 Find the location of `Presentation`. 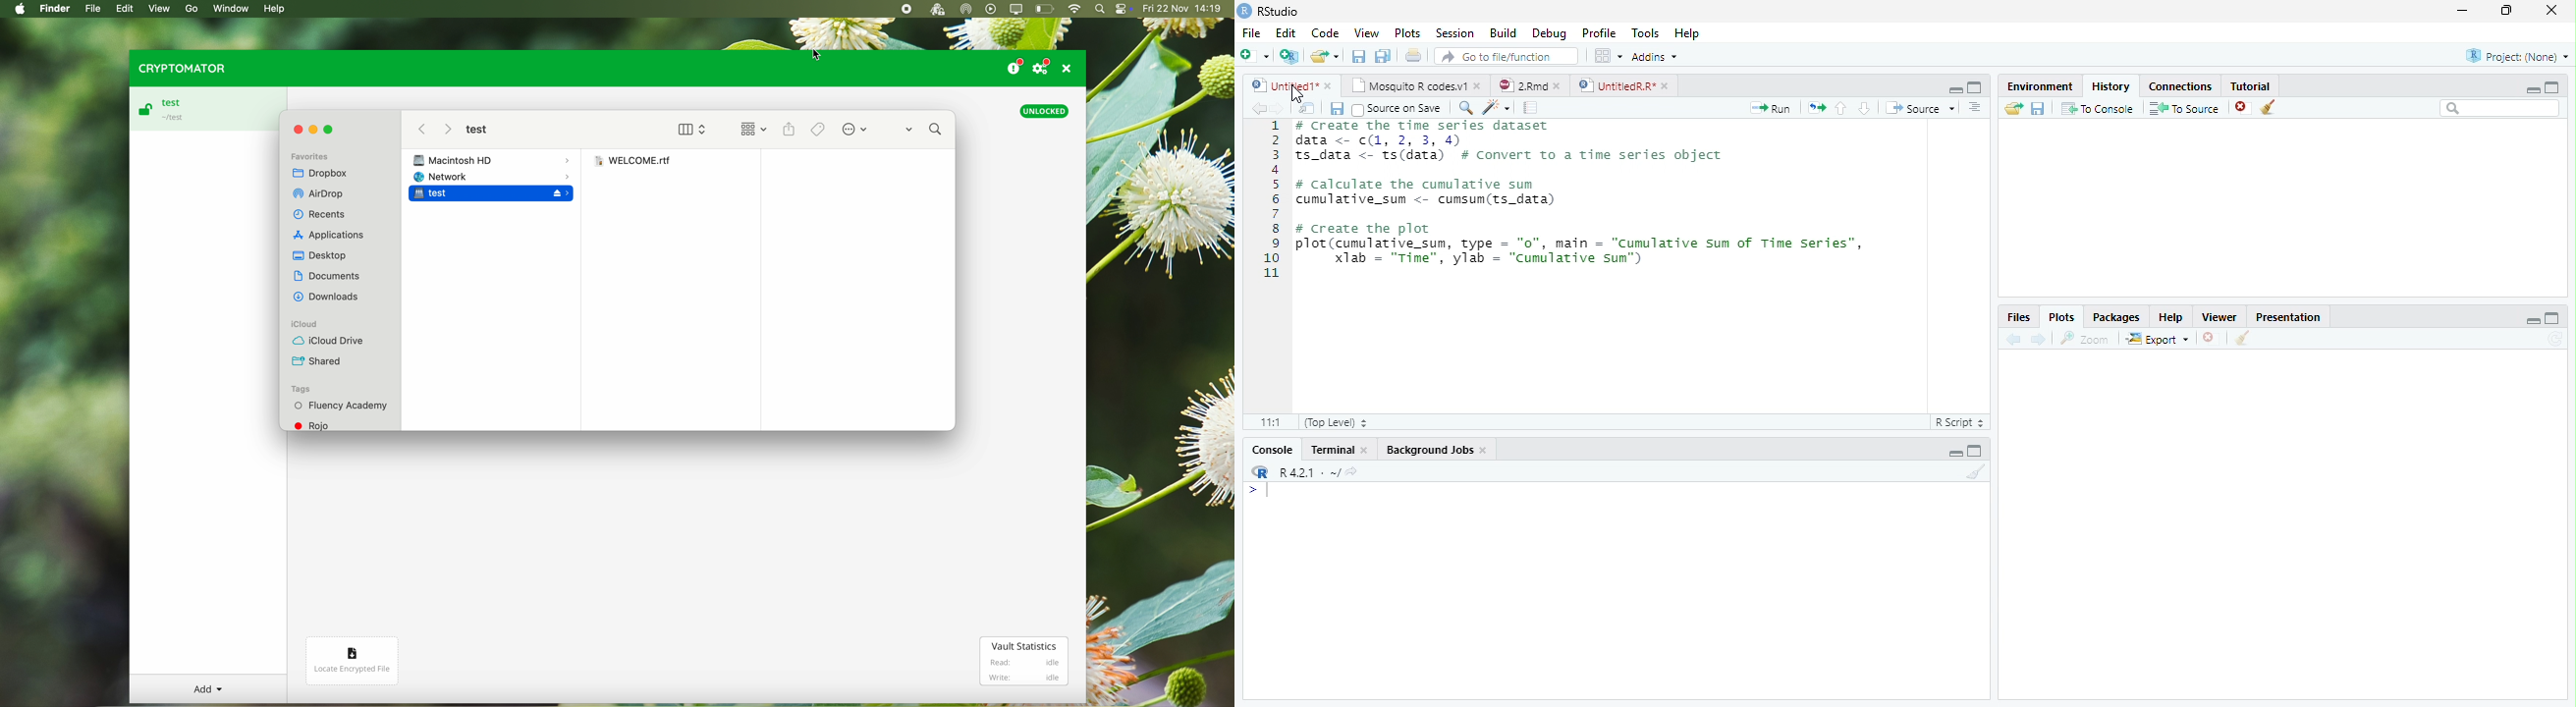

Presentation is located at coordinates (2289, 318).